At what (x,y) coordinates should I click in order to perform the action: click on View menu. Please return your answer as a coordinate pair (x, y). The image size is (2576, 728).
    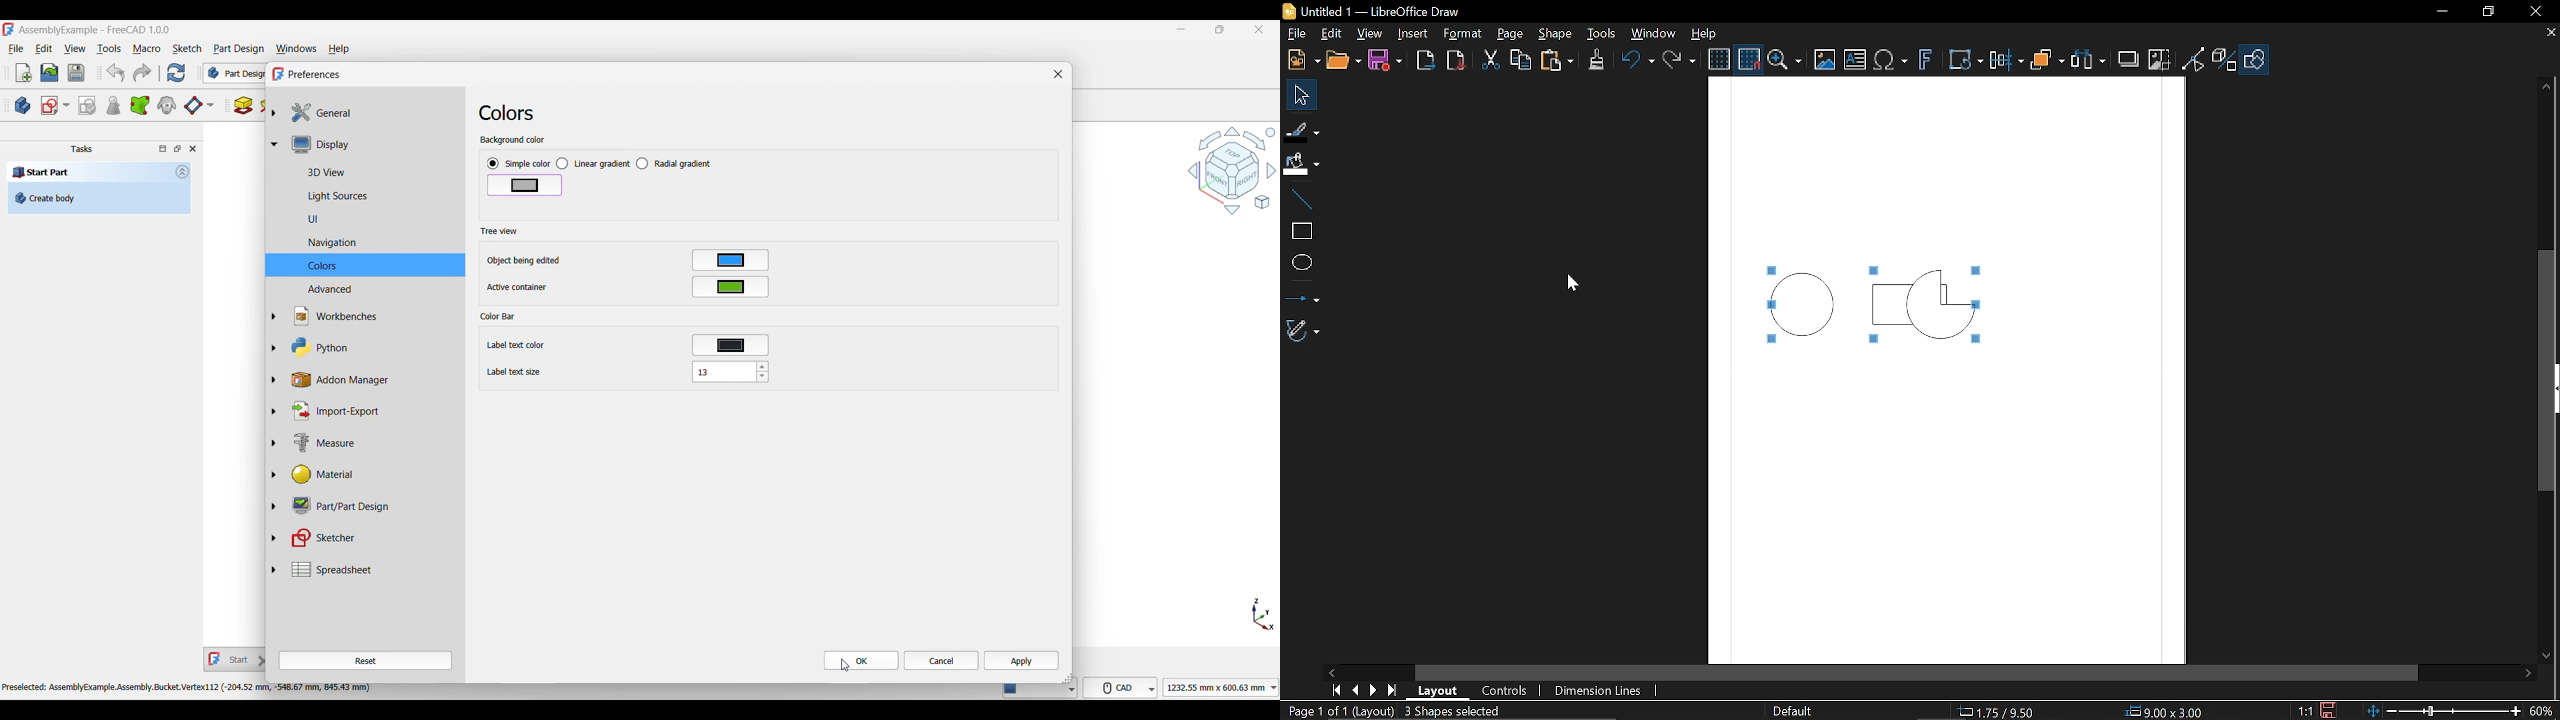
    Looking at the image, I should click on (75, 49).